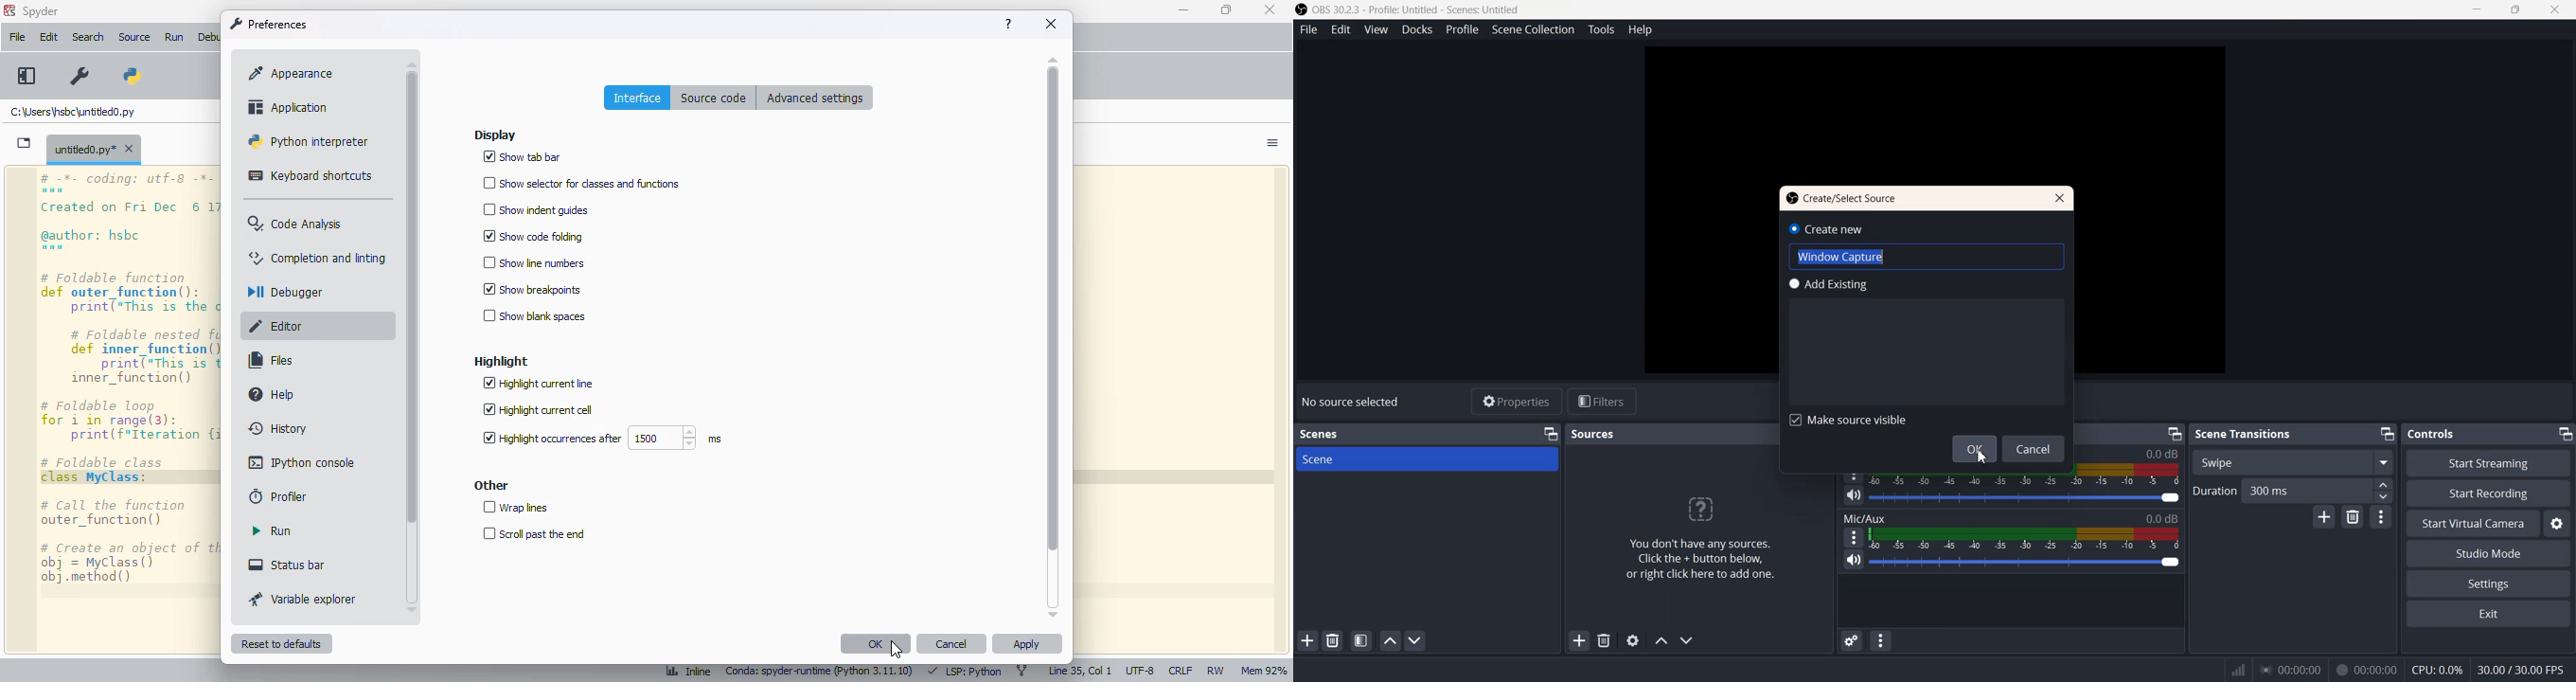  Describe the element at coordinates (2366, 669) in the screenshot. I see `00:00:00` at that location.